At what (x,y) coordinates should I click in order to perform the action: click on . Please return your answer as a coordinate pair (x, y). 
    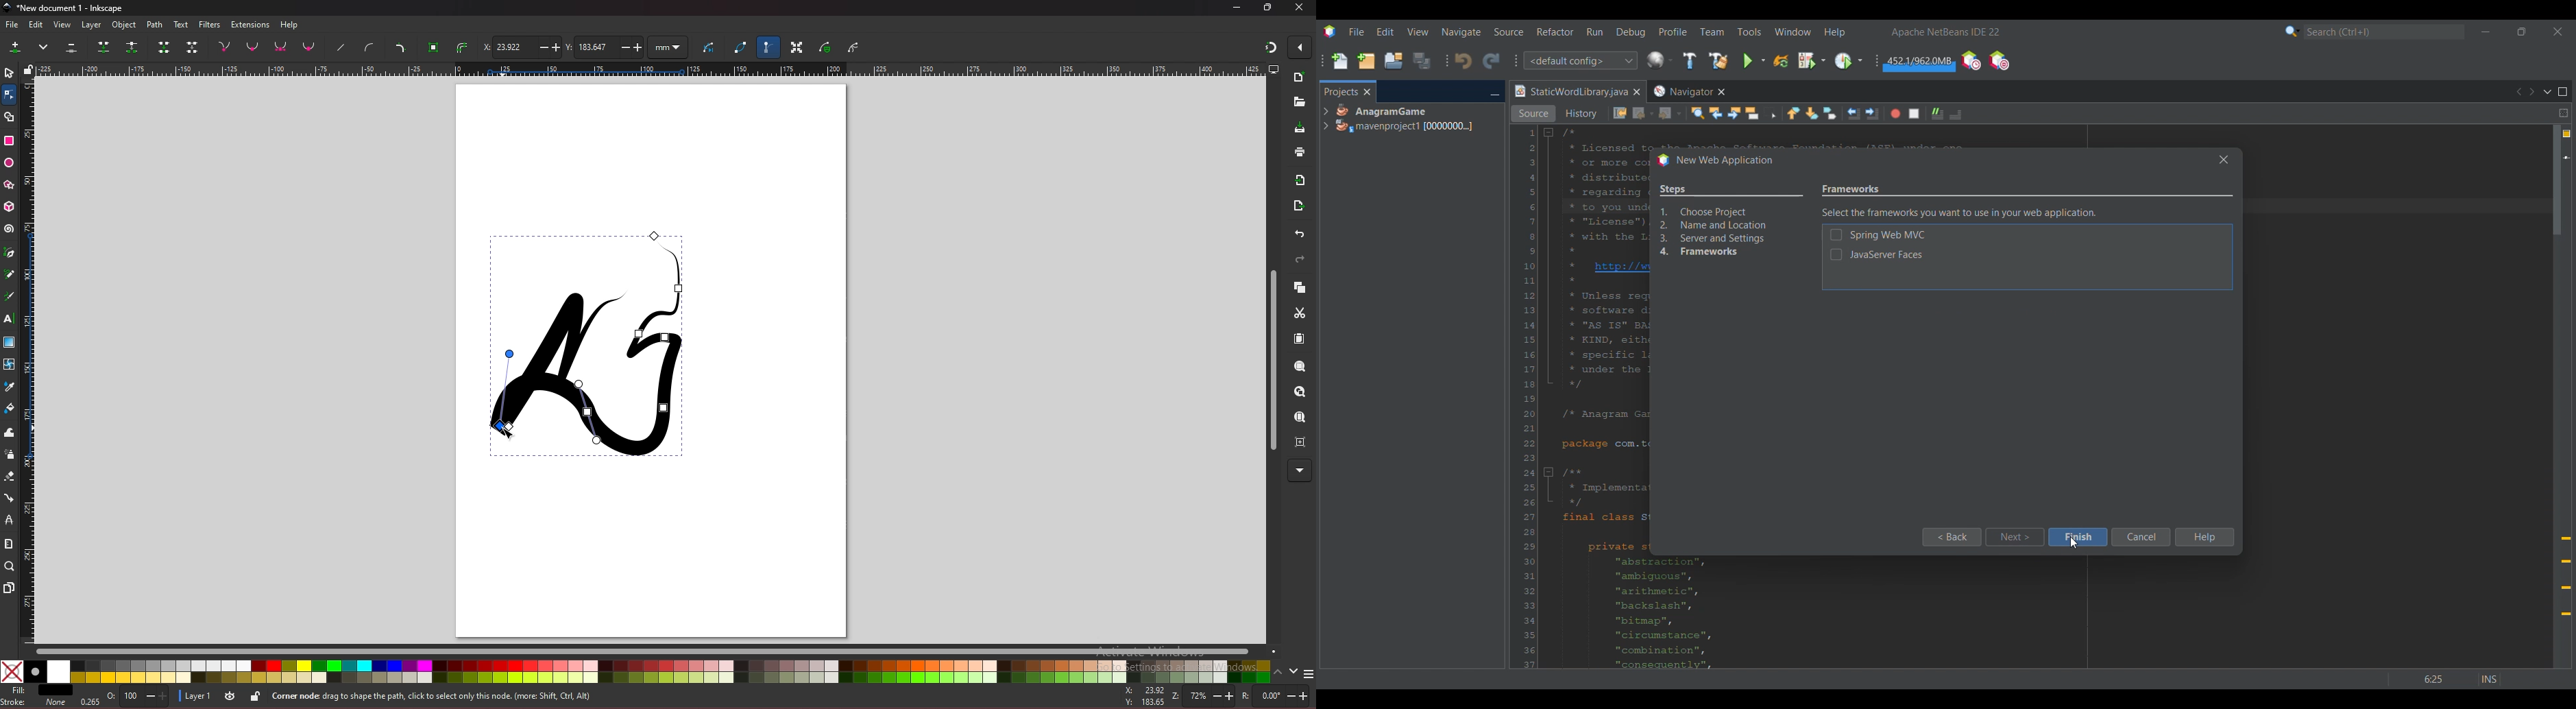
    Looking at the image, I should click on (2072, 542).